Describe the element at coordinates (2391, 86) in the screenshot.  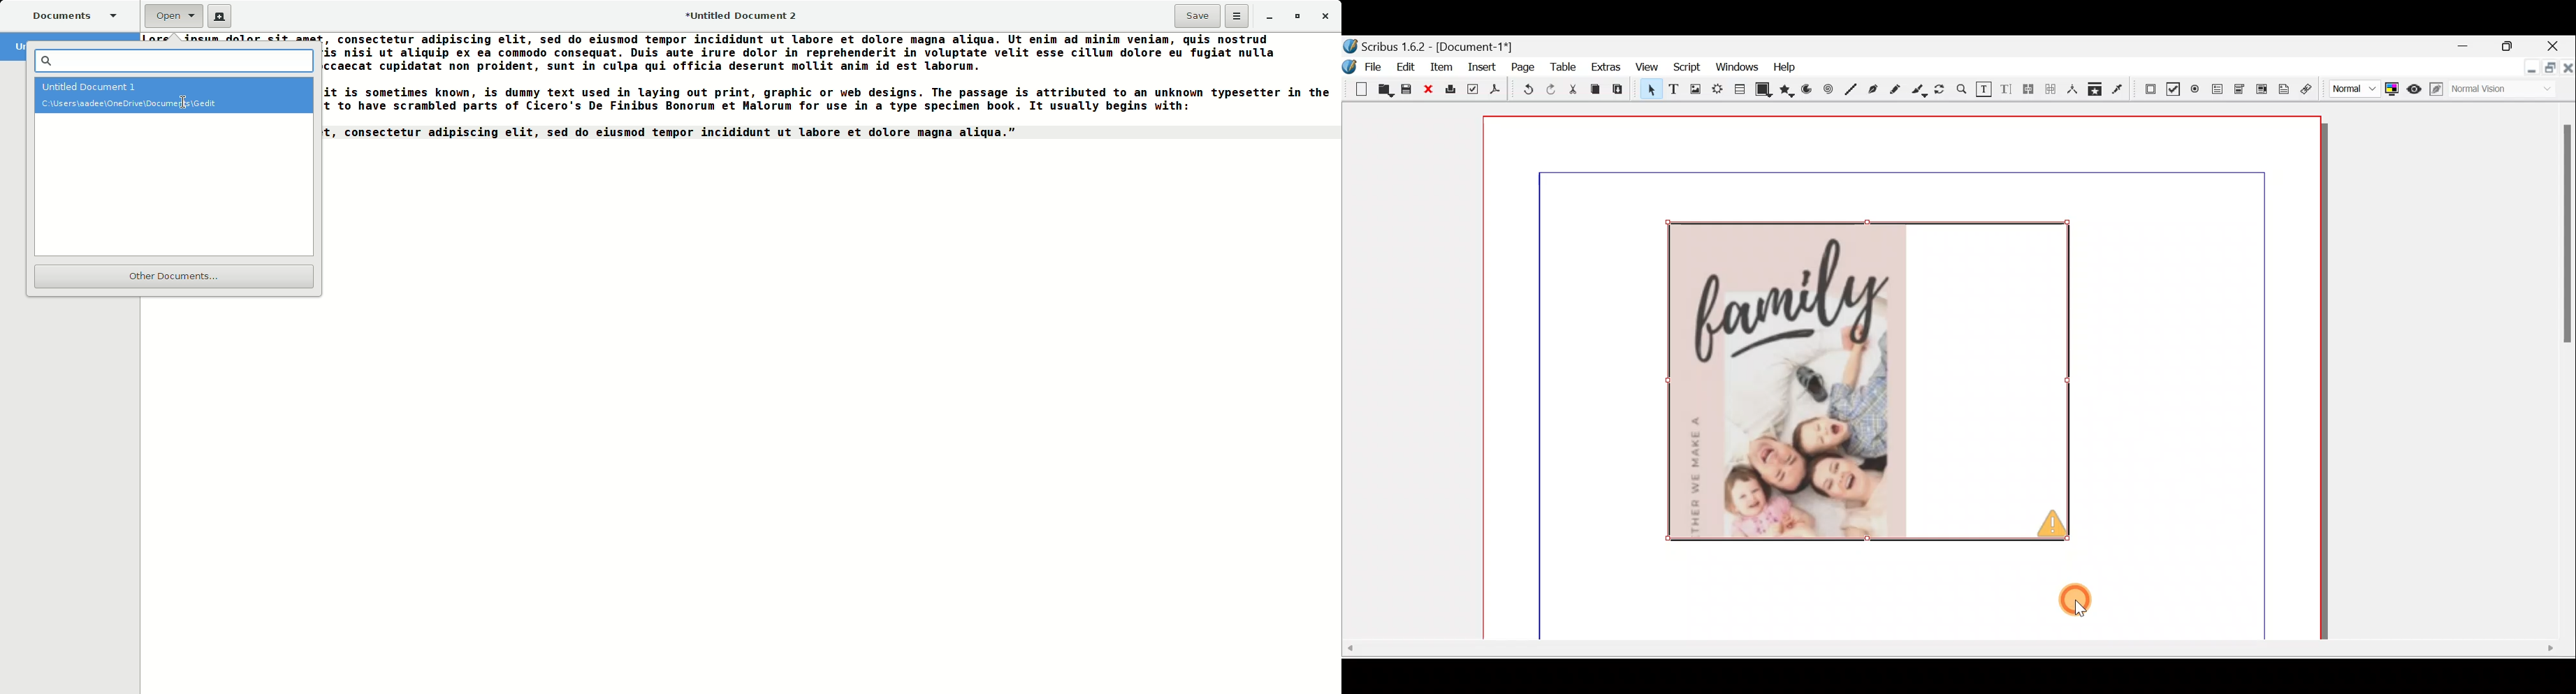
I see `Toggle colour management system` at that location.